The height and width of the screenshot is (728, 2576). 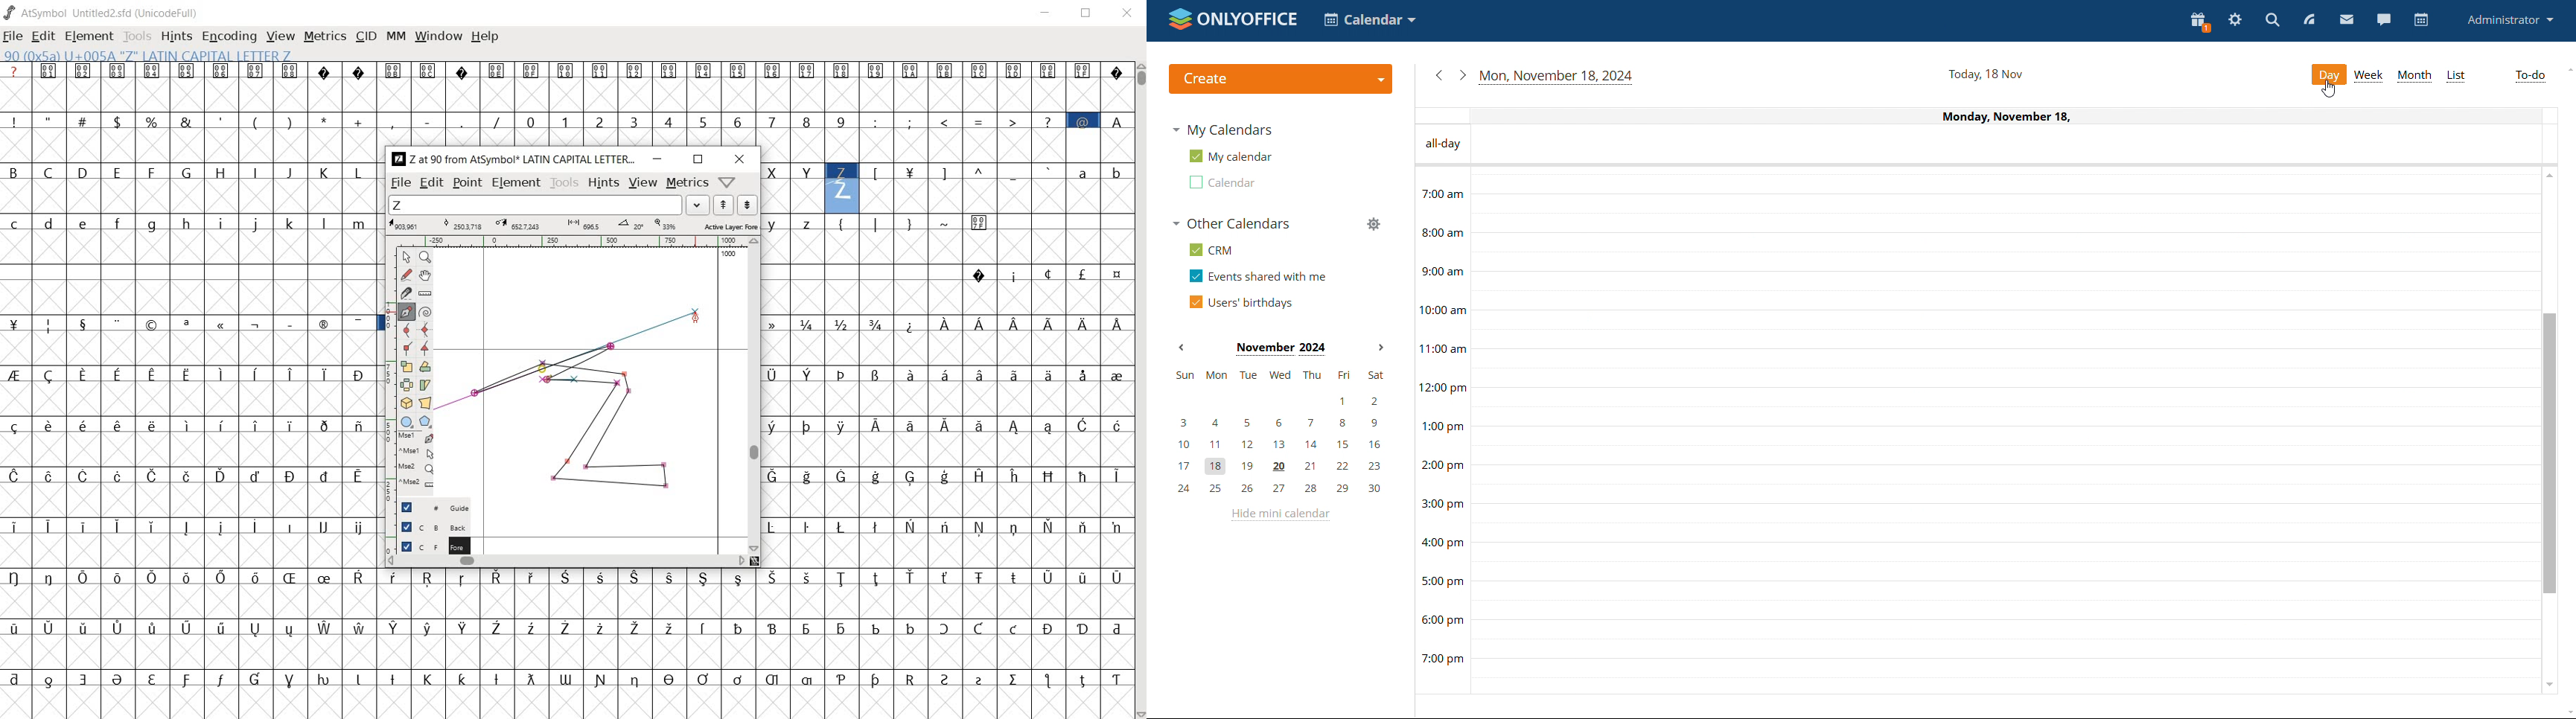 I want to click on hints, so click(x=603, y=184).